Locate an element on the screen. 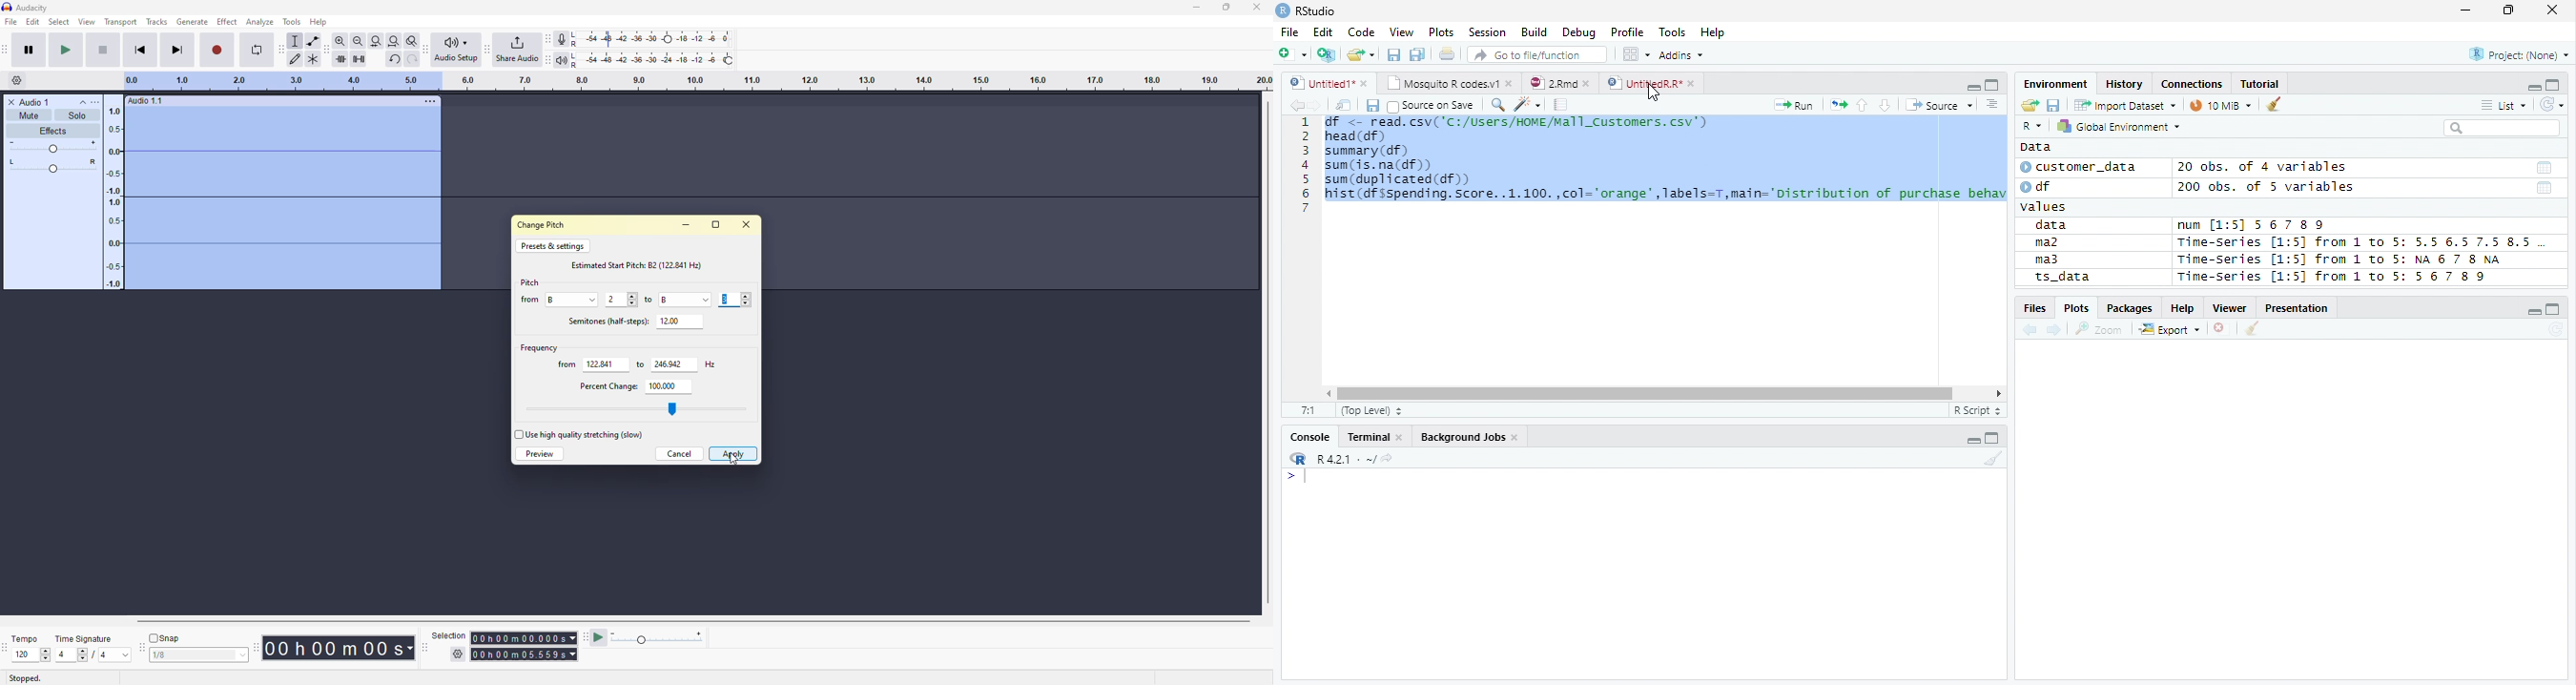 The height and width of the screenshot is (700, 2576). Go to file/function is located at coordinates (1535, 55).